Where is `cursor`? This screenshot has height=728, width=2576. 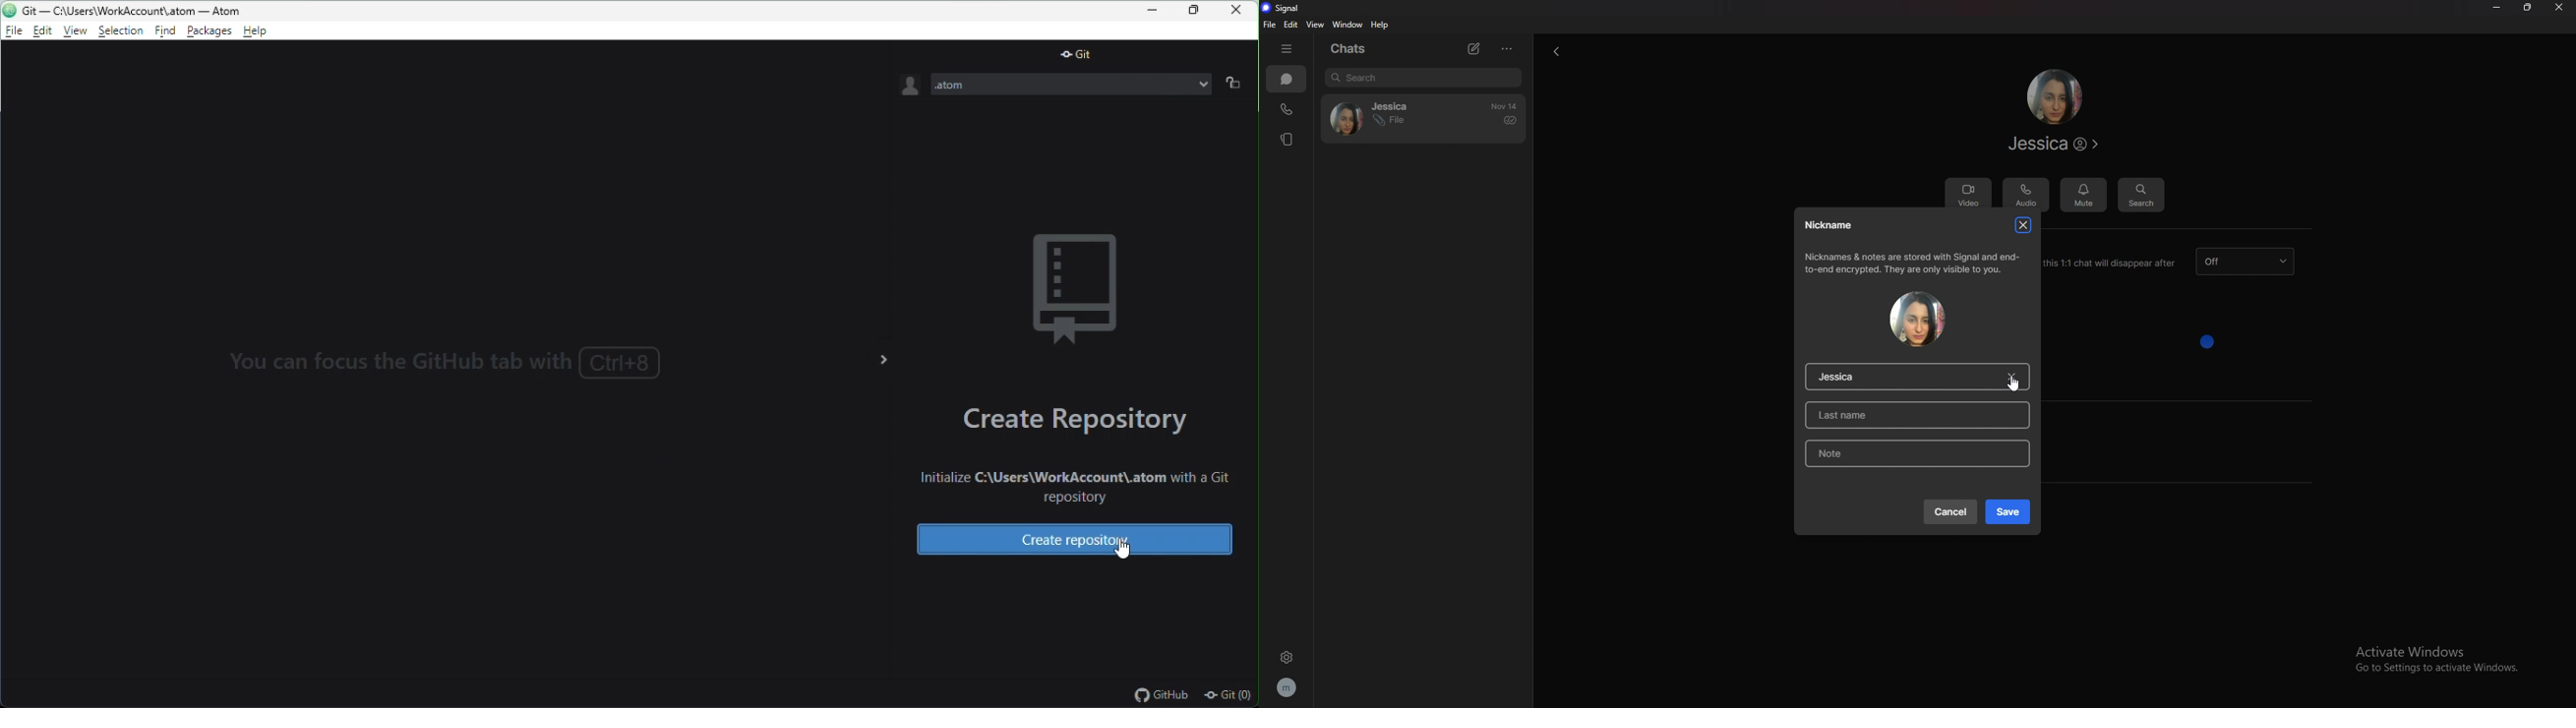
cursor is located at coordinates (2013, 384).